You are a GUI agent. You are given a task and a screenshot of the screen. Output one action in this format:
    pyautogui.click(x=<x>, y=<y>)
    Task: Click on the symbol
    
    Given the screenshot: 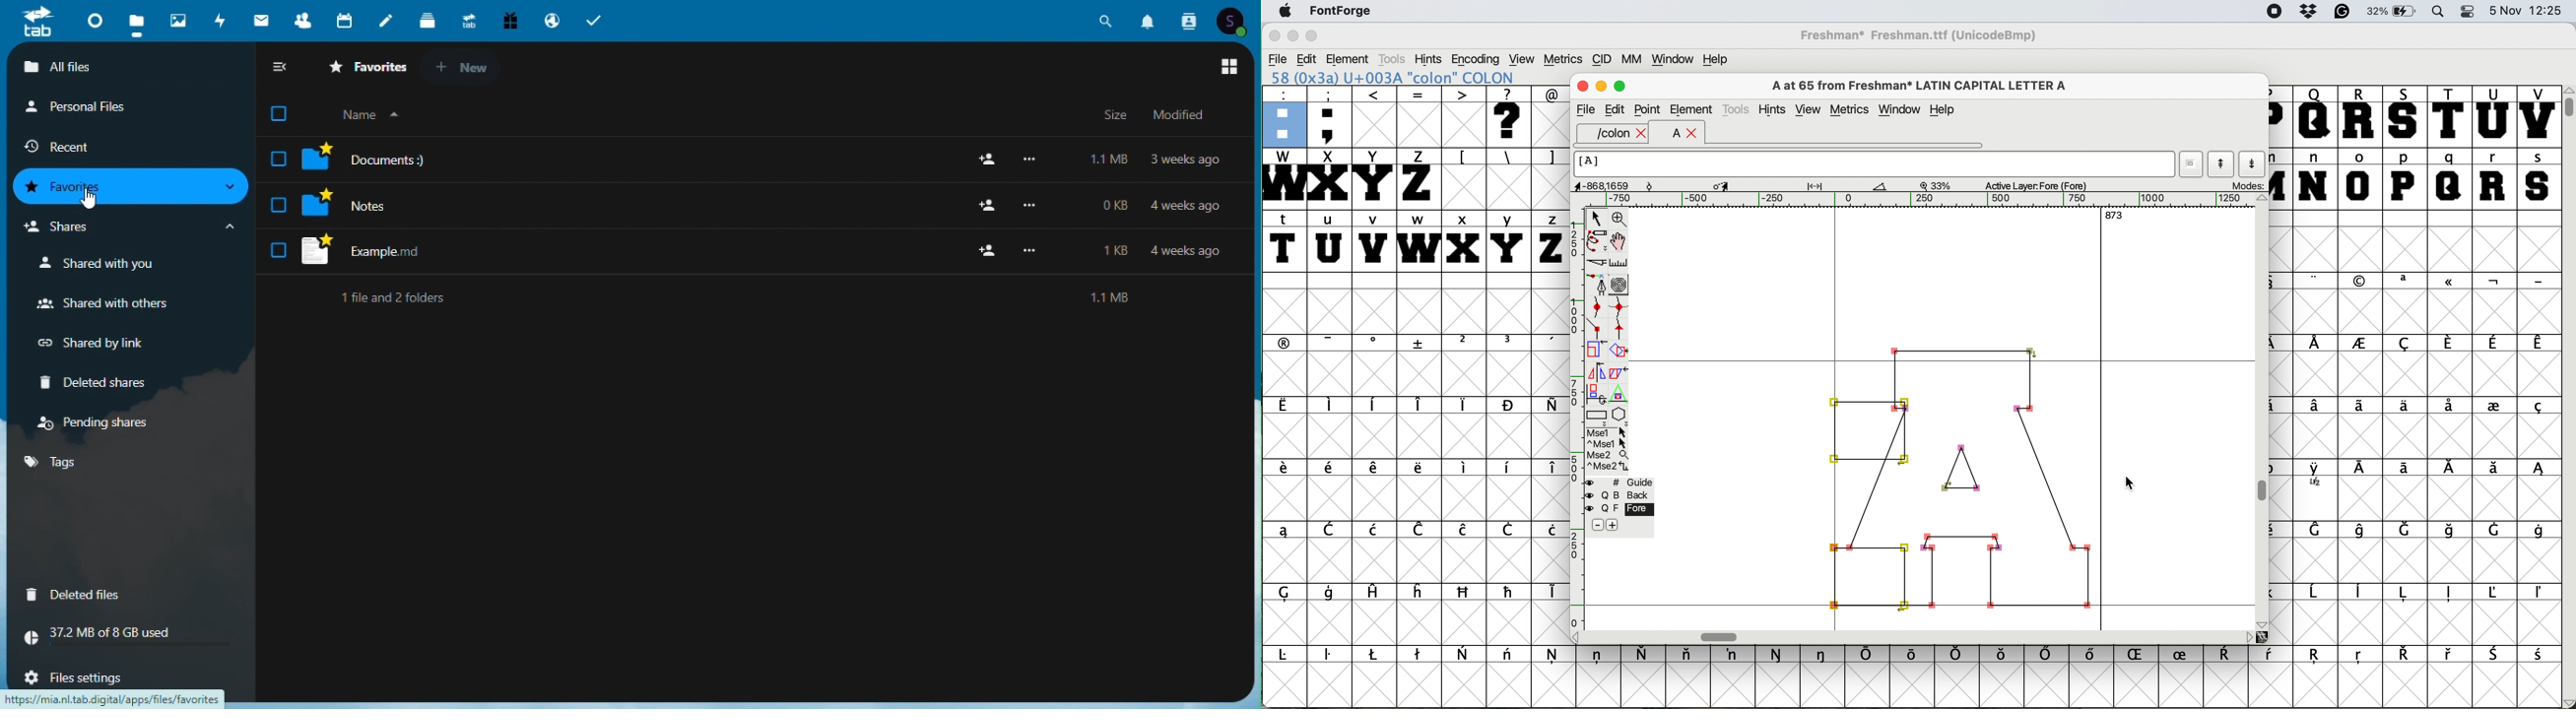 What is the action you would take?
    pyautogui.click(x=2495, y=404)
    